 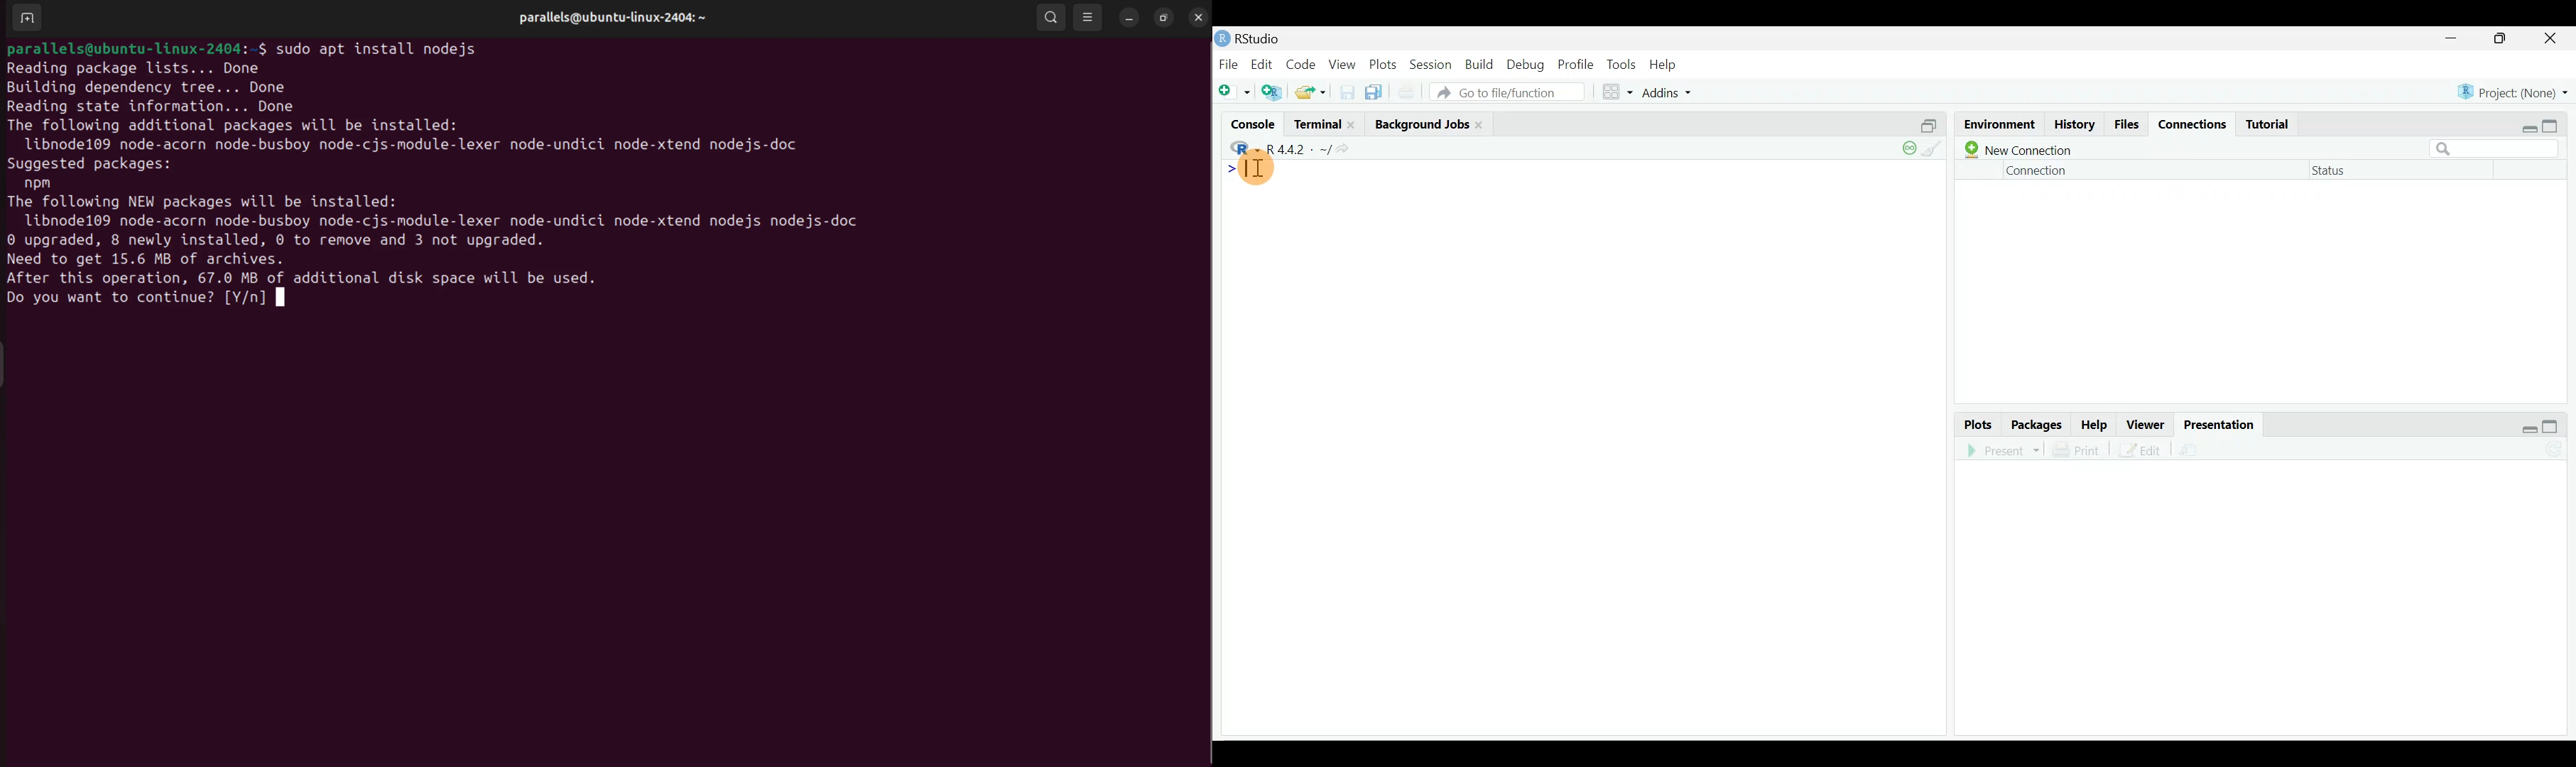 I want to click on View, so click(x=1343, y=64).